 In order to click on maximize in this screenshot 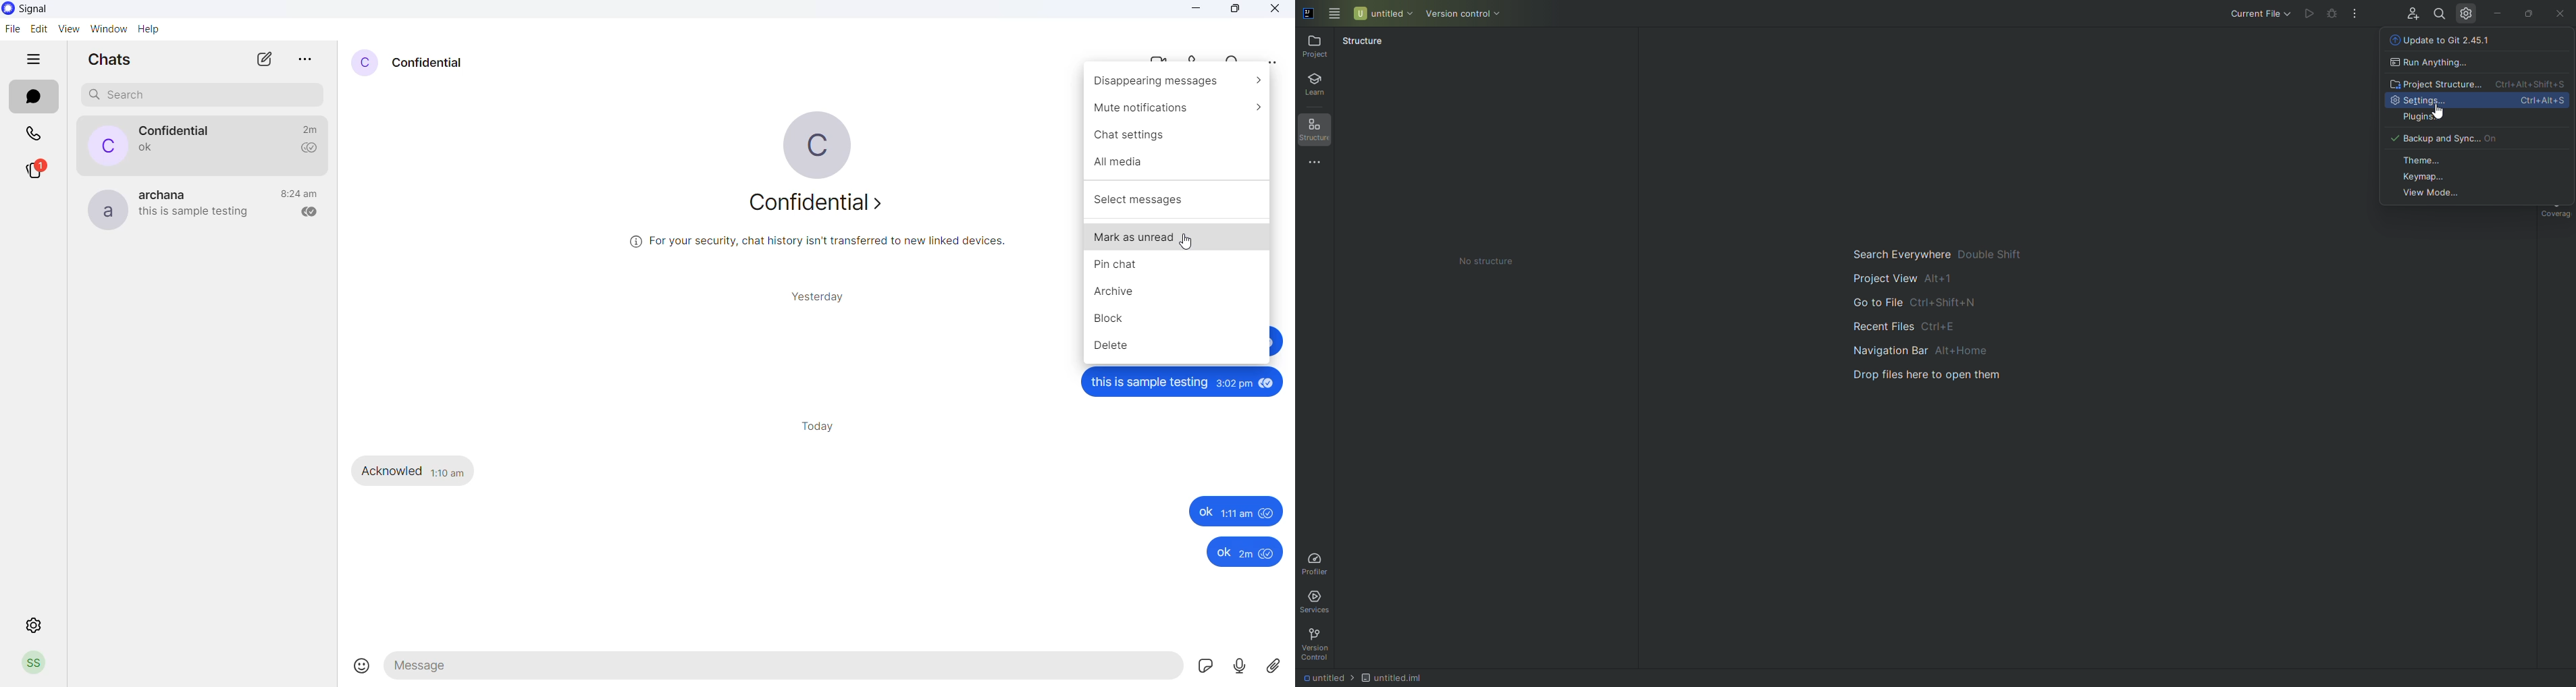, I will do `click(1236, 11)`.